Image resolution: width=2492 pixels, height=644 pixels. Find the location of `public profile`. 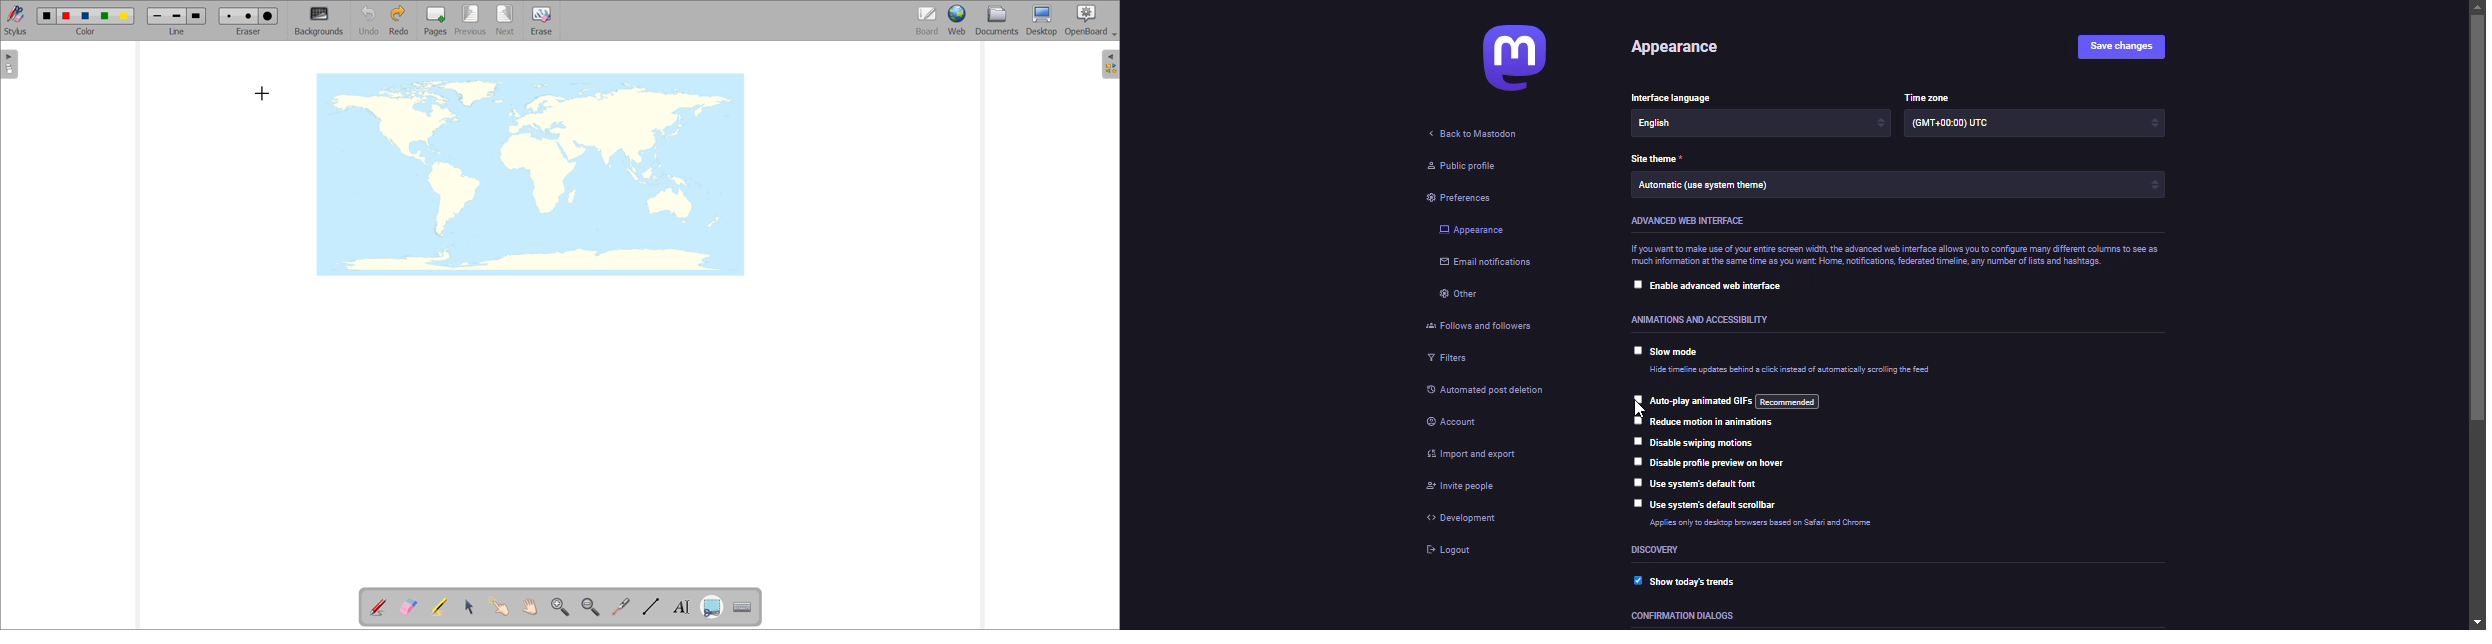

public profile is located at coordinates (1462, 166).